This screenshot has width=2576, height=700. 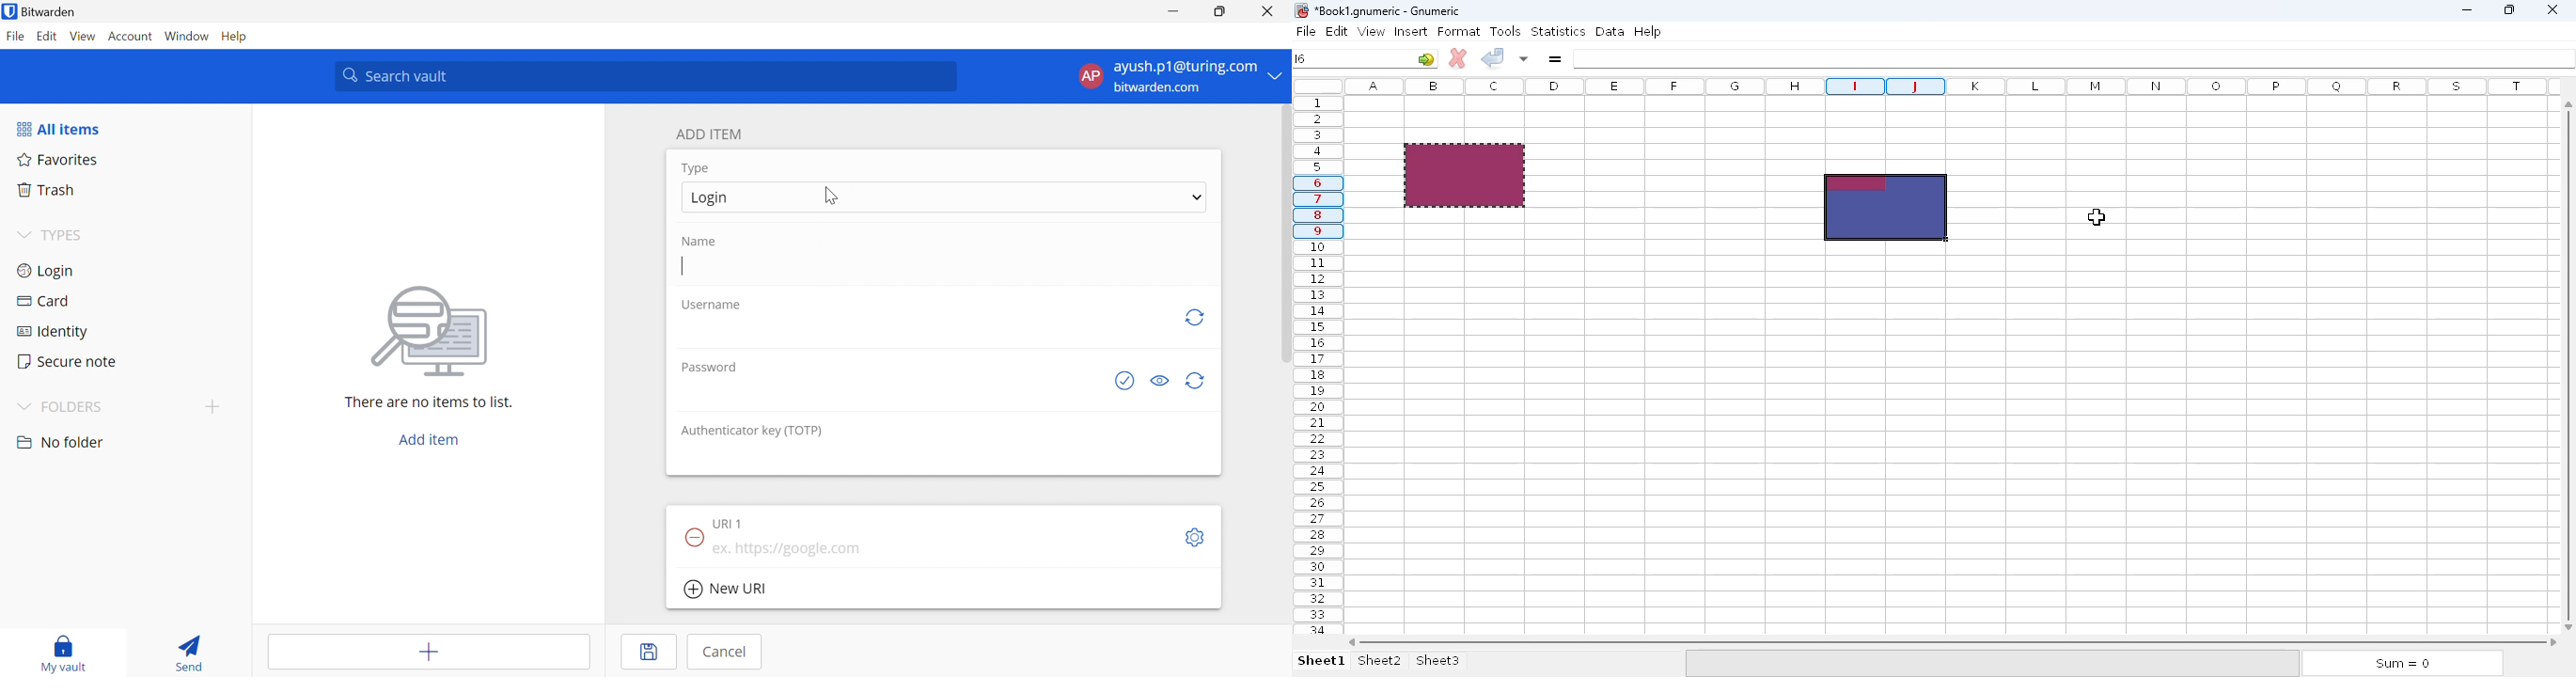 What do you see at coordinates (1371, 32) in the screenshot?
I see `view` at bounding box center [1371, 32].